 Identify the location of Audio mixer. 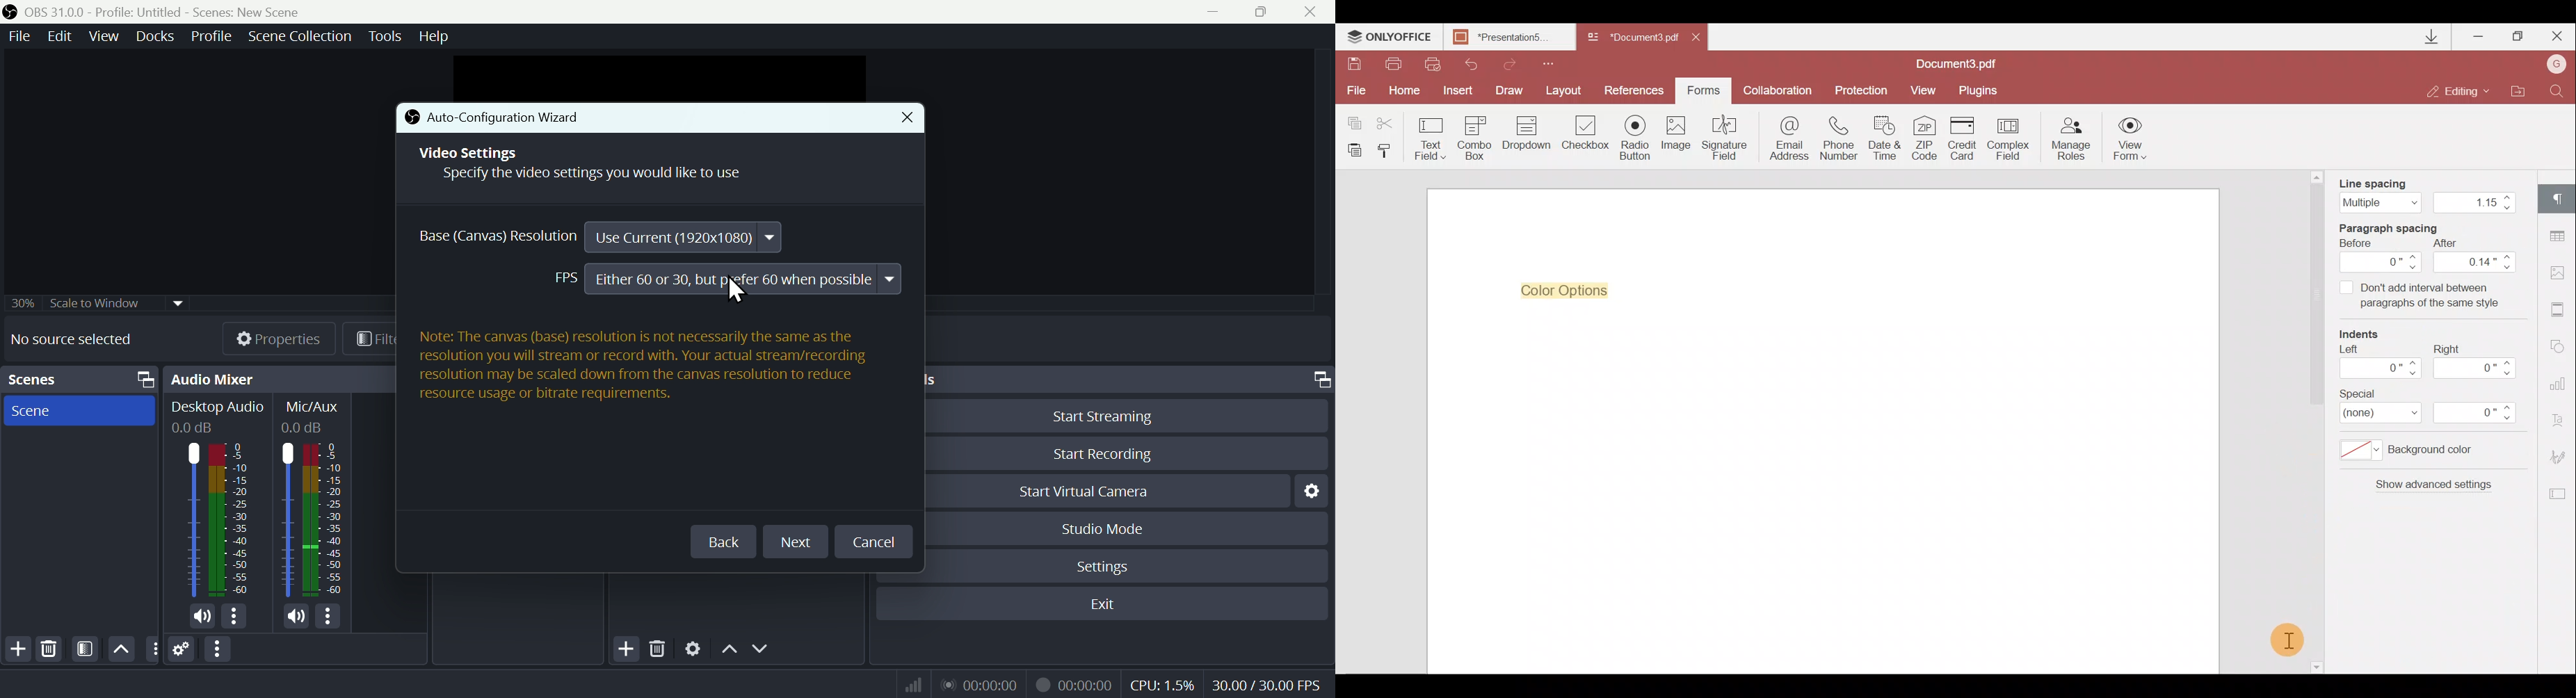
(218, 501).